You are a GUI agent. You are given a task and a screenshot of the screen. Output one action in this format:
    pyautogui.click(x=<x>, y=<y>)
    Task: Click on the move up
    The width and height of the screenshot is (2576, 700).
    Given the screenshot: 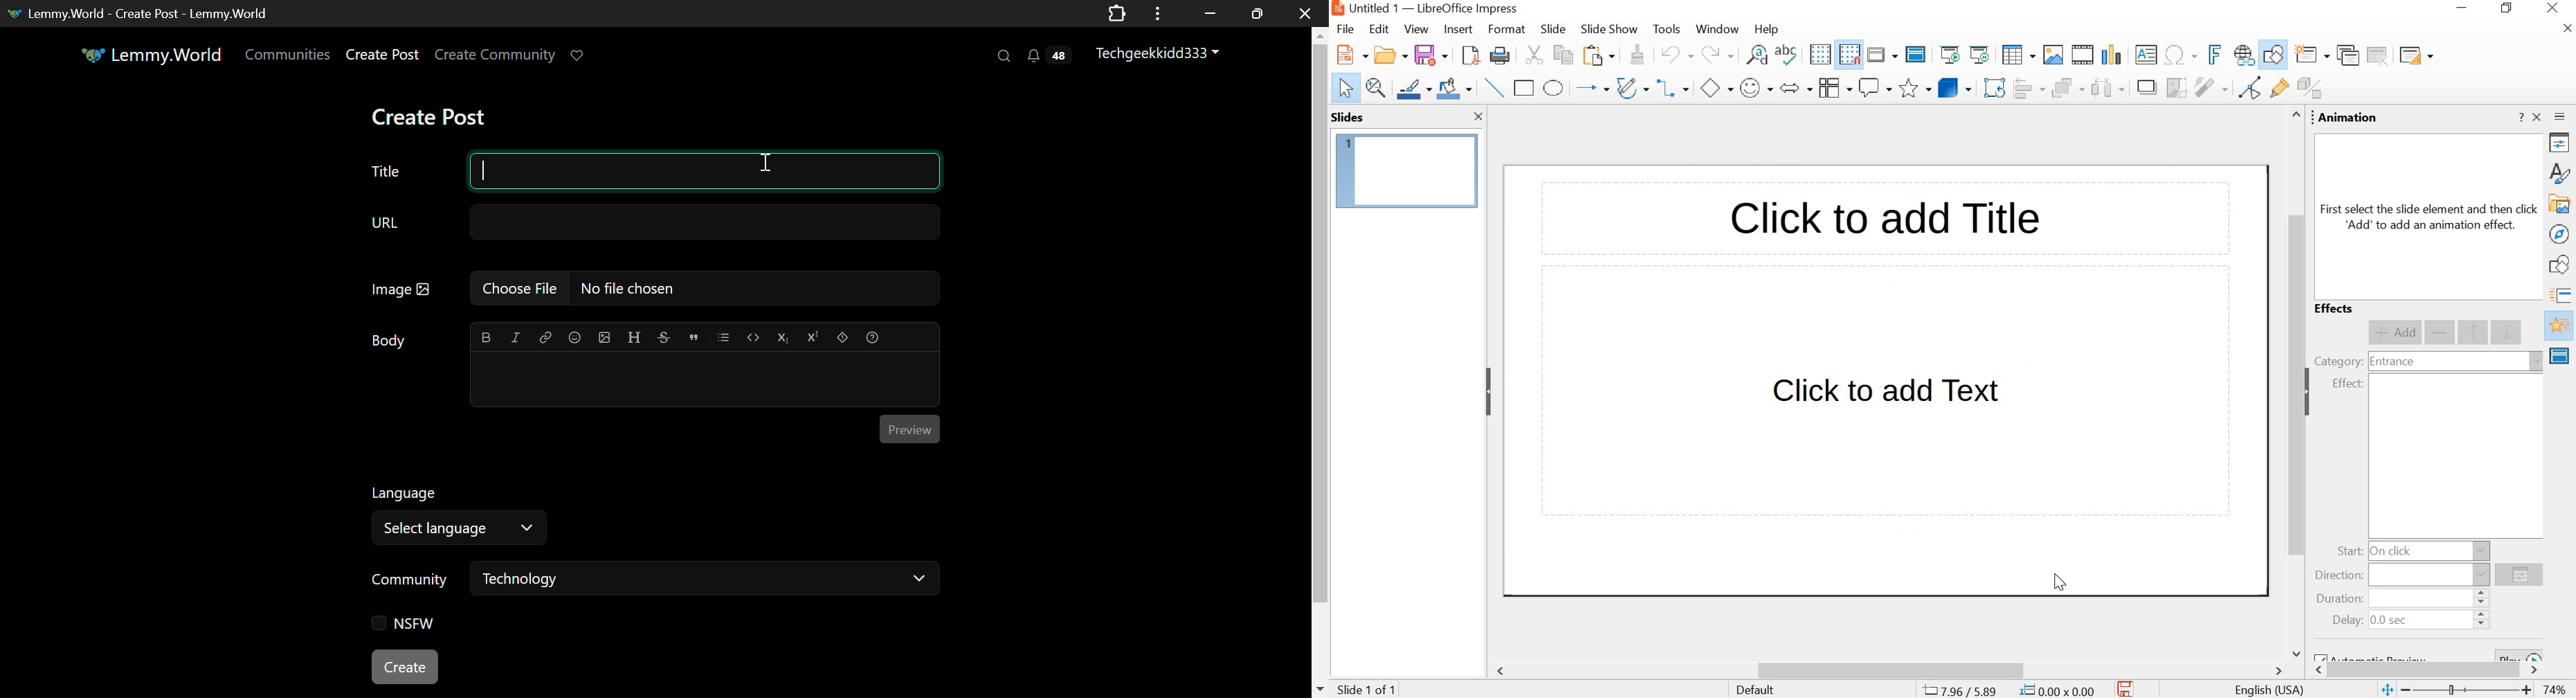 What is the action you would take?
    pyautogui.click(x=2474, y=333)
    